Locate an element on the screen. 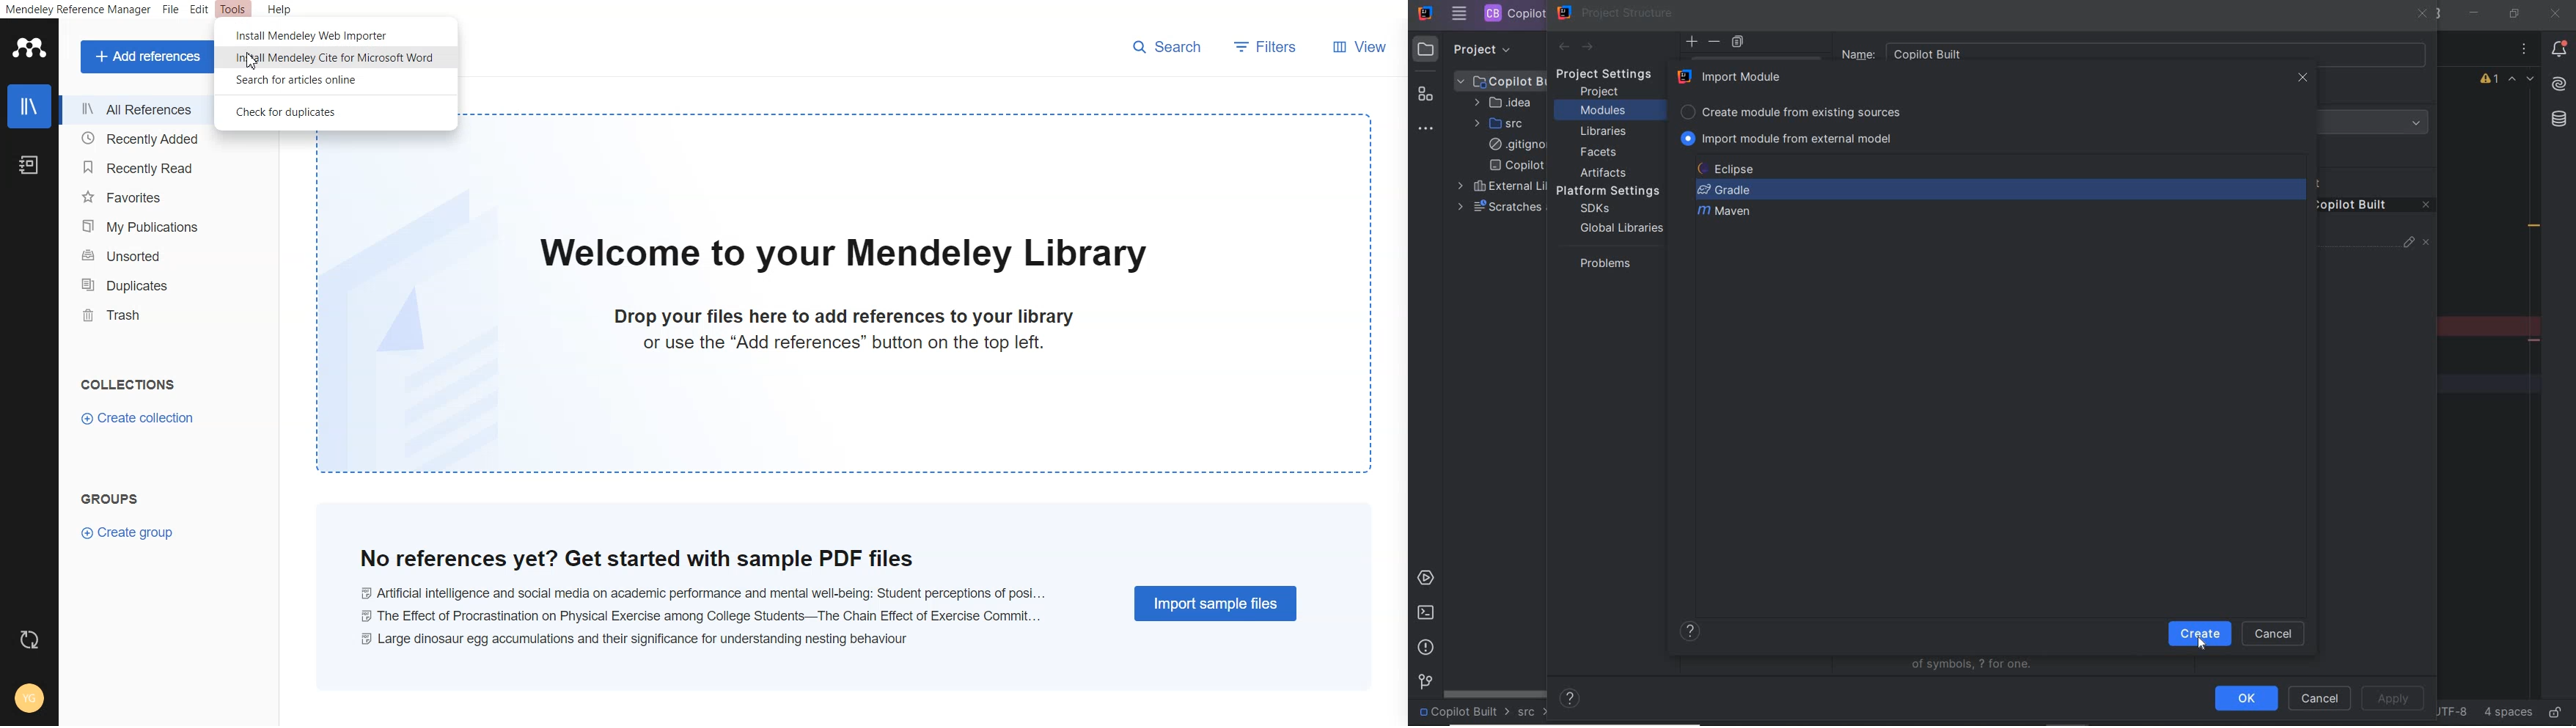 The height and width of the screenshot is (728, 2576). Favorites is located at coordinates (169, 197).